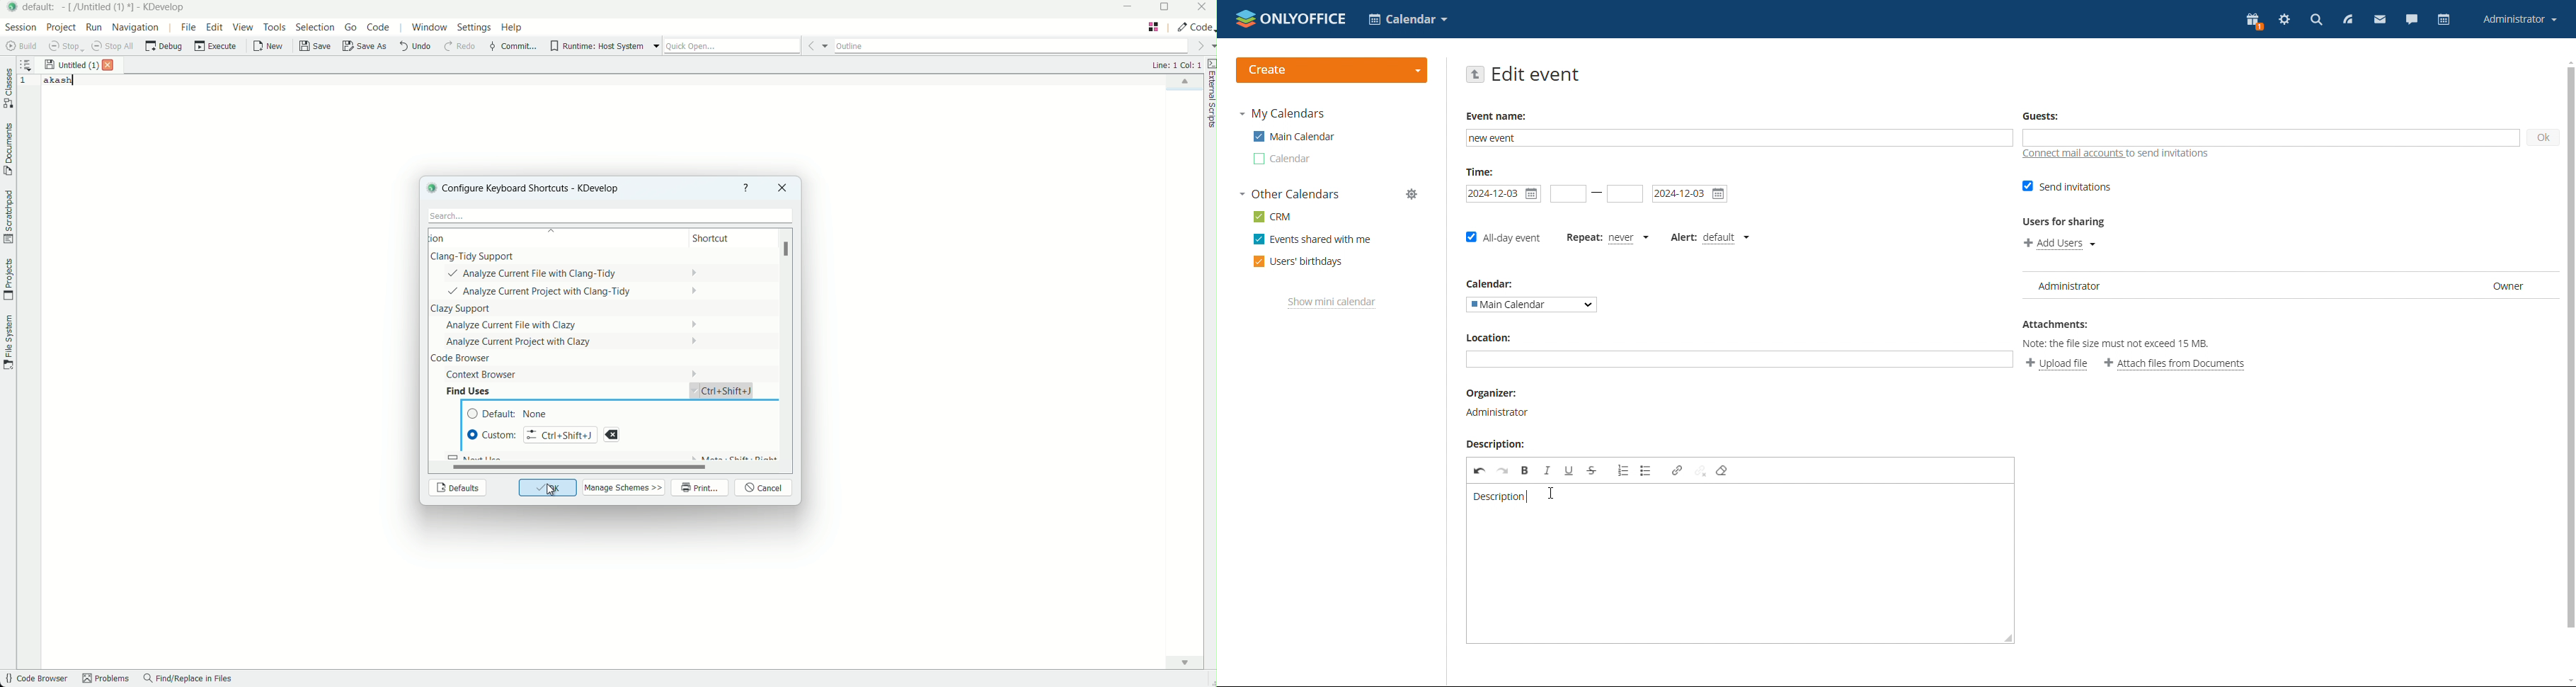 This screenshot has width=2576, height=700. What do you see at coordinates (1739, 138) in the screenshot?
I see `add event name` at bounding box center [1739, 138].